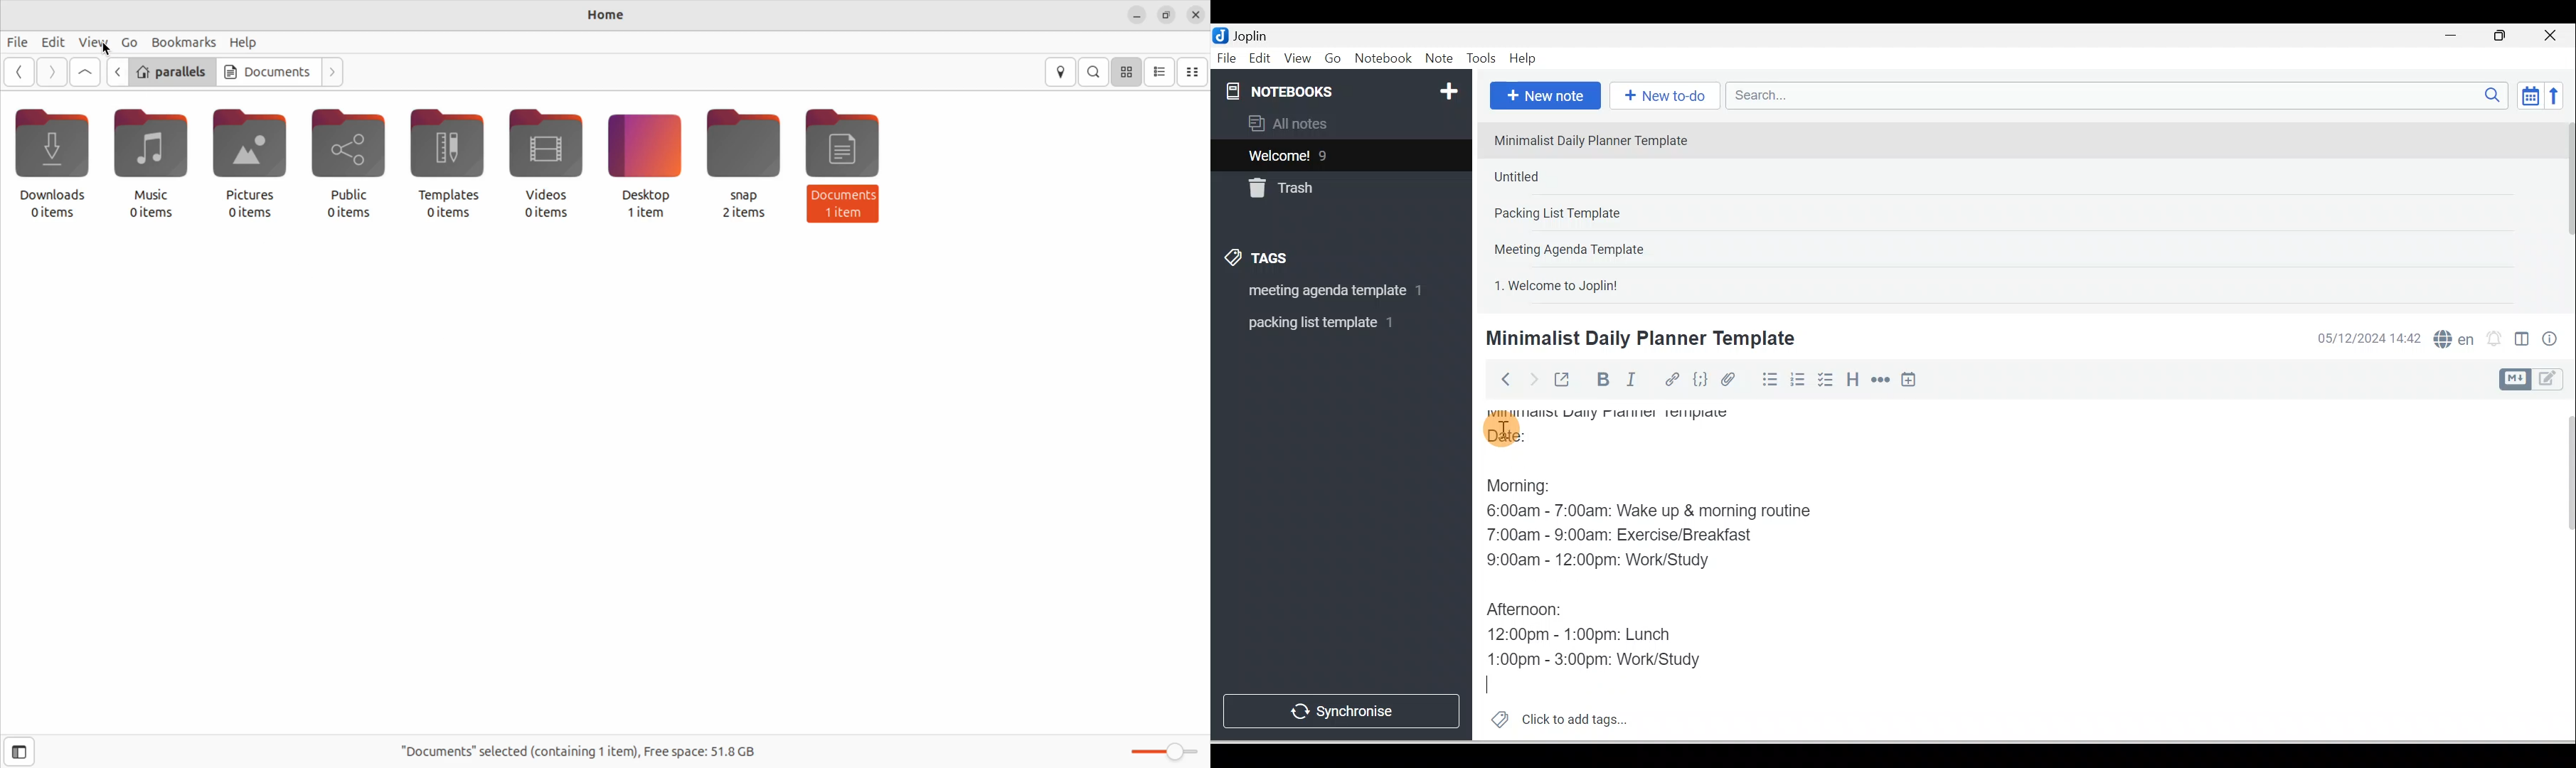 The height and width of the screenshot is (784, 2576). I want to click on 2 items, so click(747, 215).